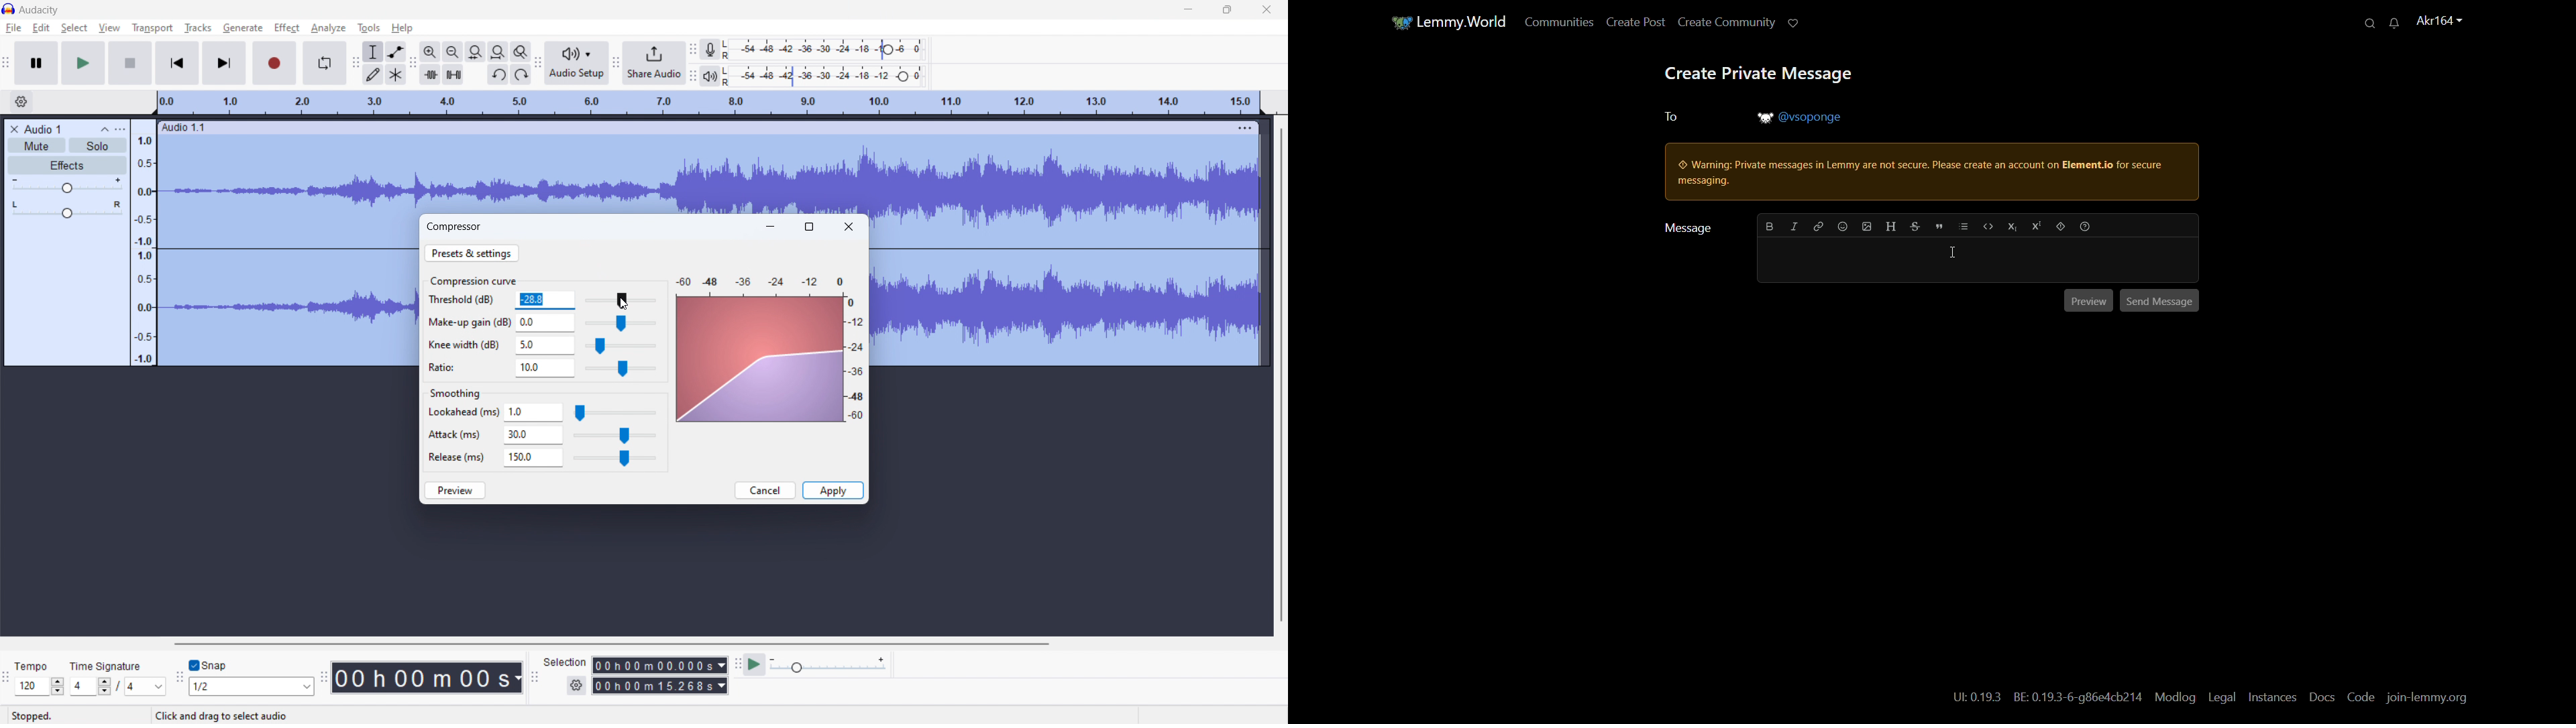 Image resolution: width=2576 pixels, height=728 pixels. Describe the element at coordinates (757, 361) in the screenshot. I see `curve preview` at that location.